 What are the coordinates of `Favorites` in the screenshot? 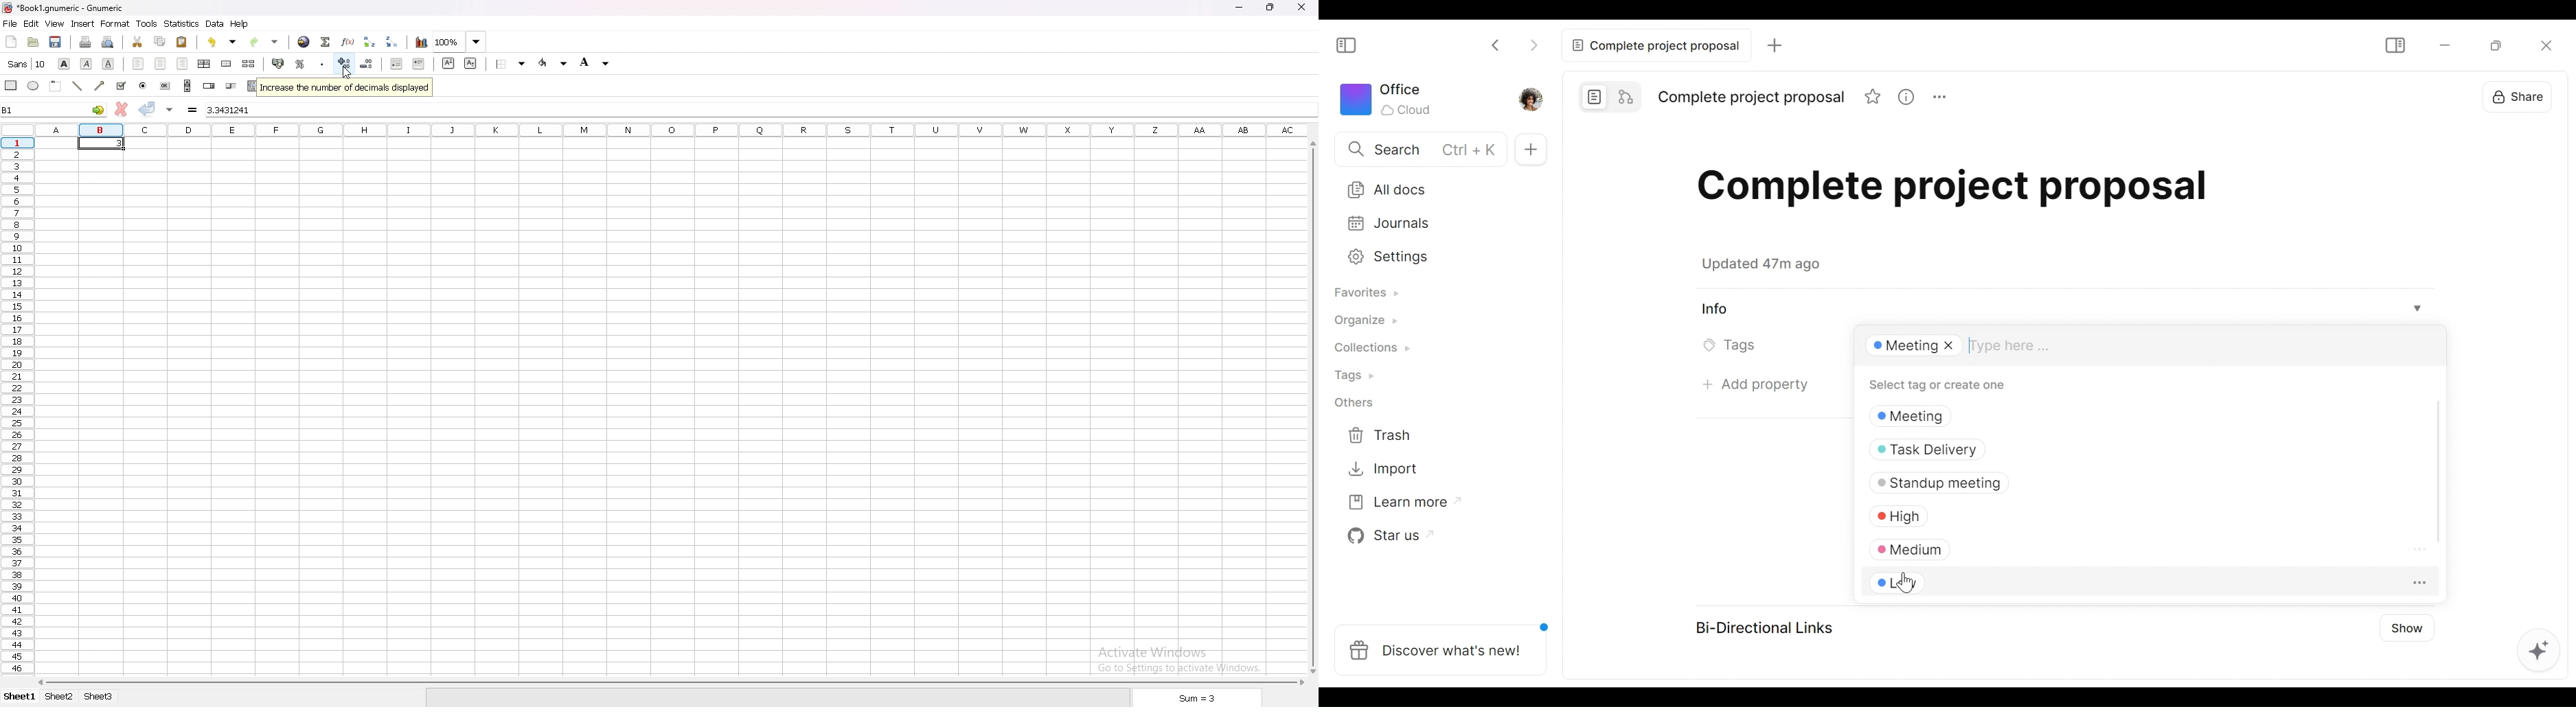 It's located at (1371, 293).